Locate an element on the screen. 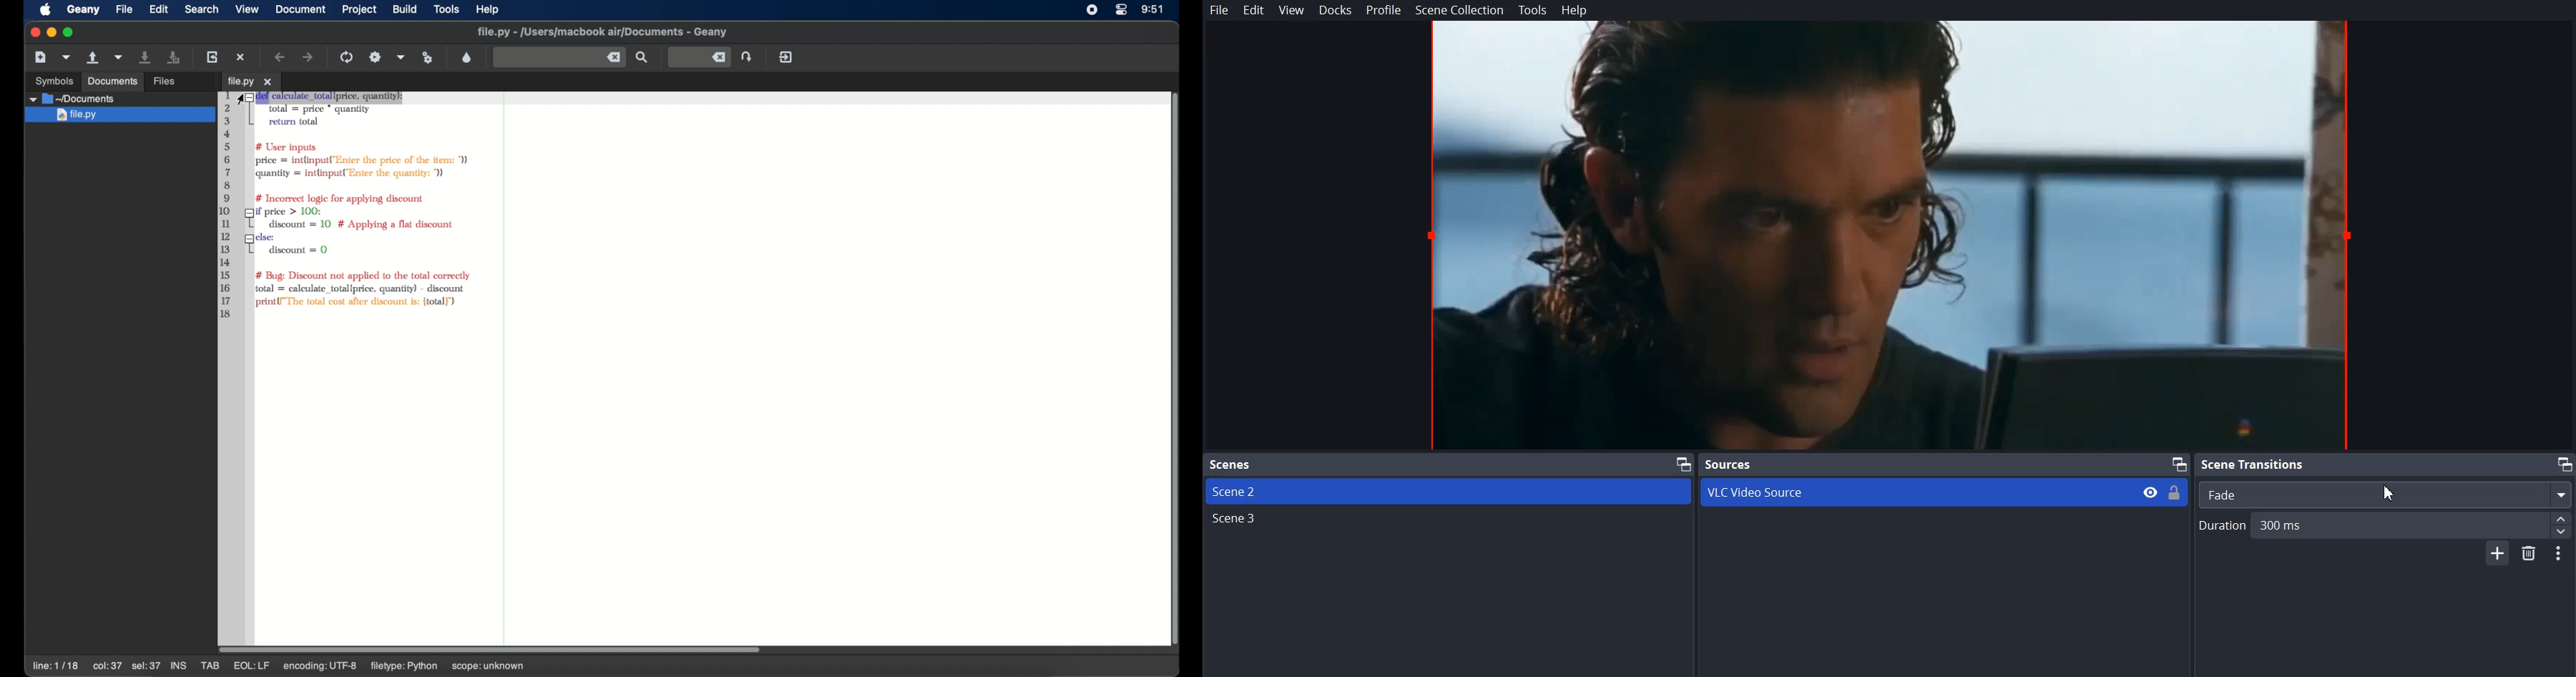 The width and height of the screenshot is (2576, 700). Source is located at coordinates (1943, 465).